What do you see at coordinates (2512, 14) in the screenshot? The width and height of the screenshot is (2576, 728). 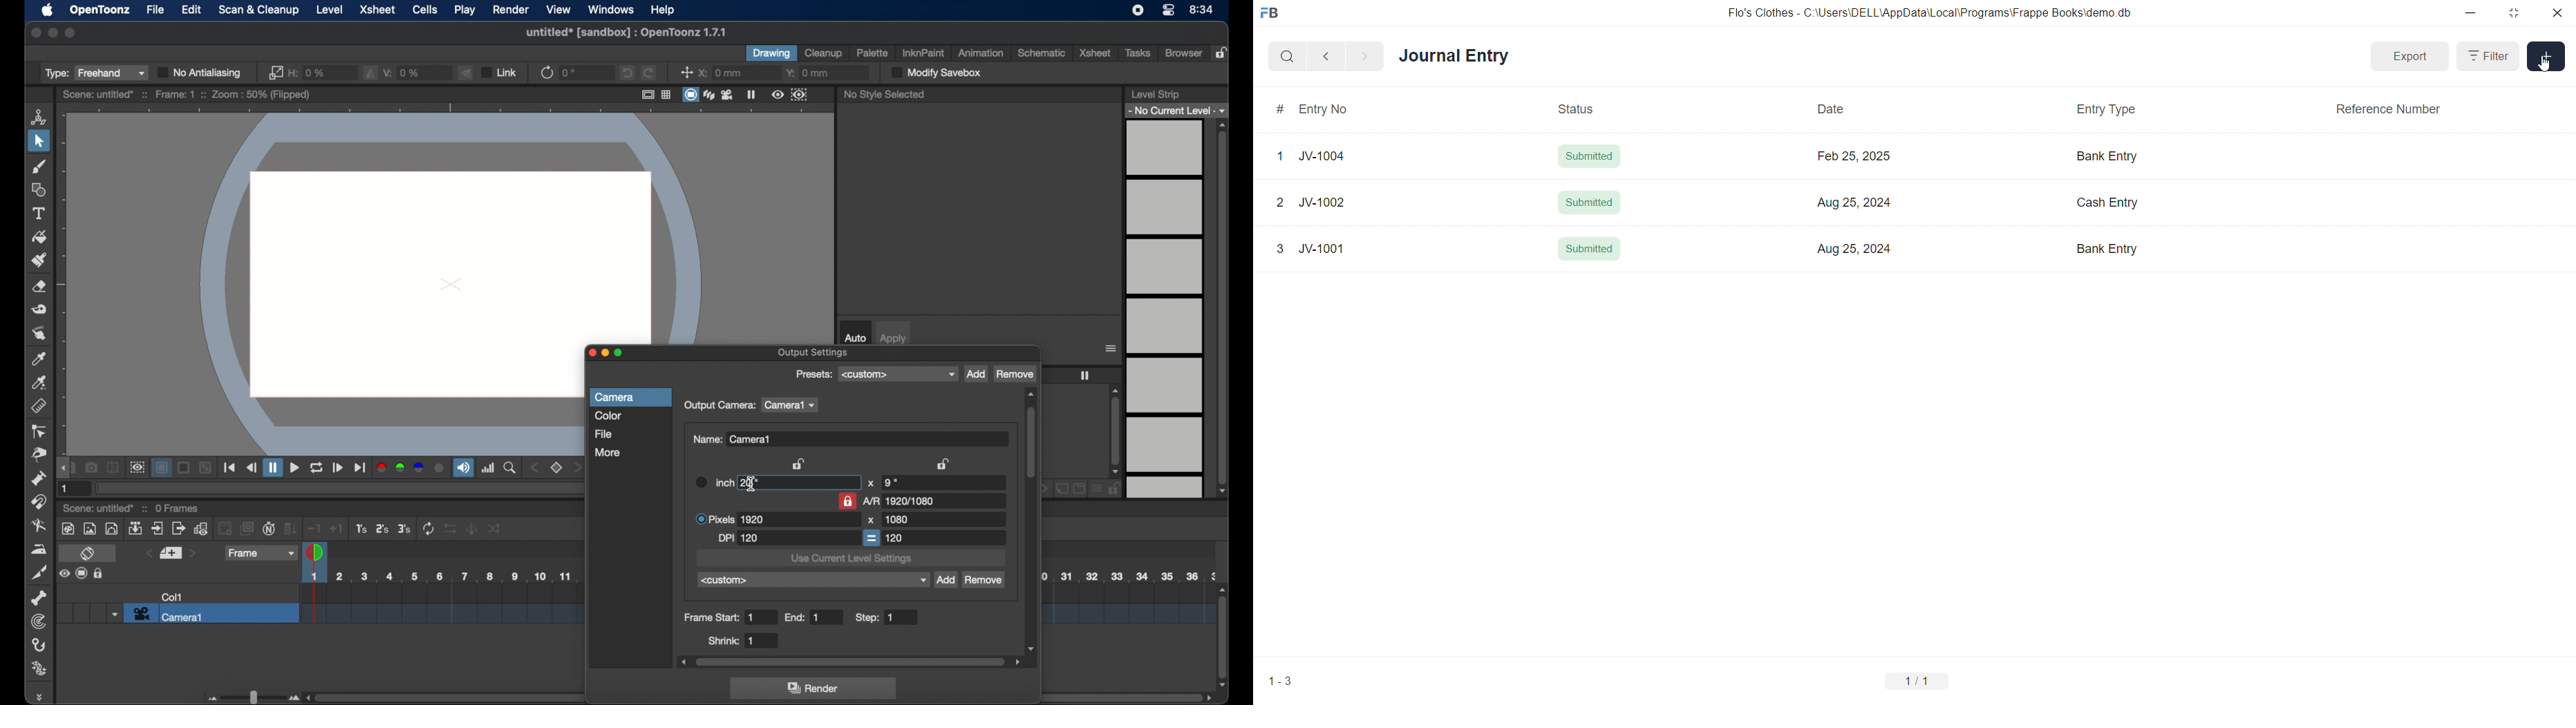 I see `resize` at bounding box center [2512, 14].